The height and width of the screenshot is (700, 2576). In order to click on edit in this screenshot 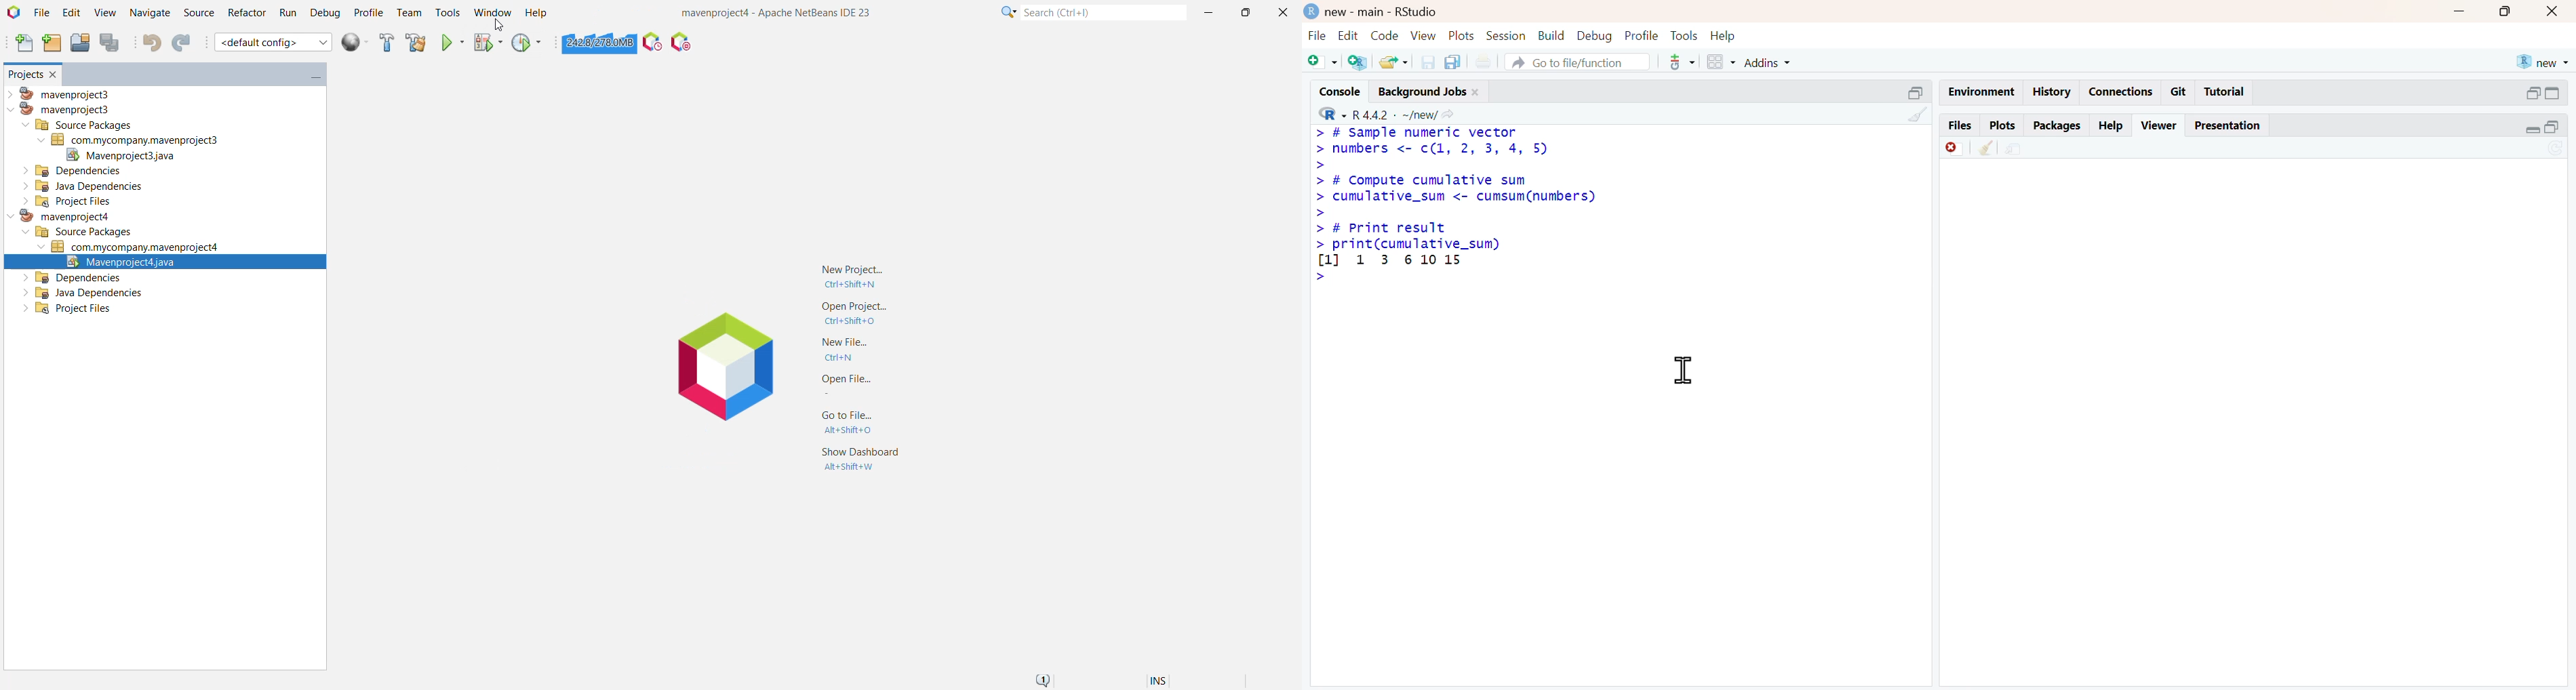, I will do `click(1348, 34)`.